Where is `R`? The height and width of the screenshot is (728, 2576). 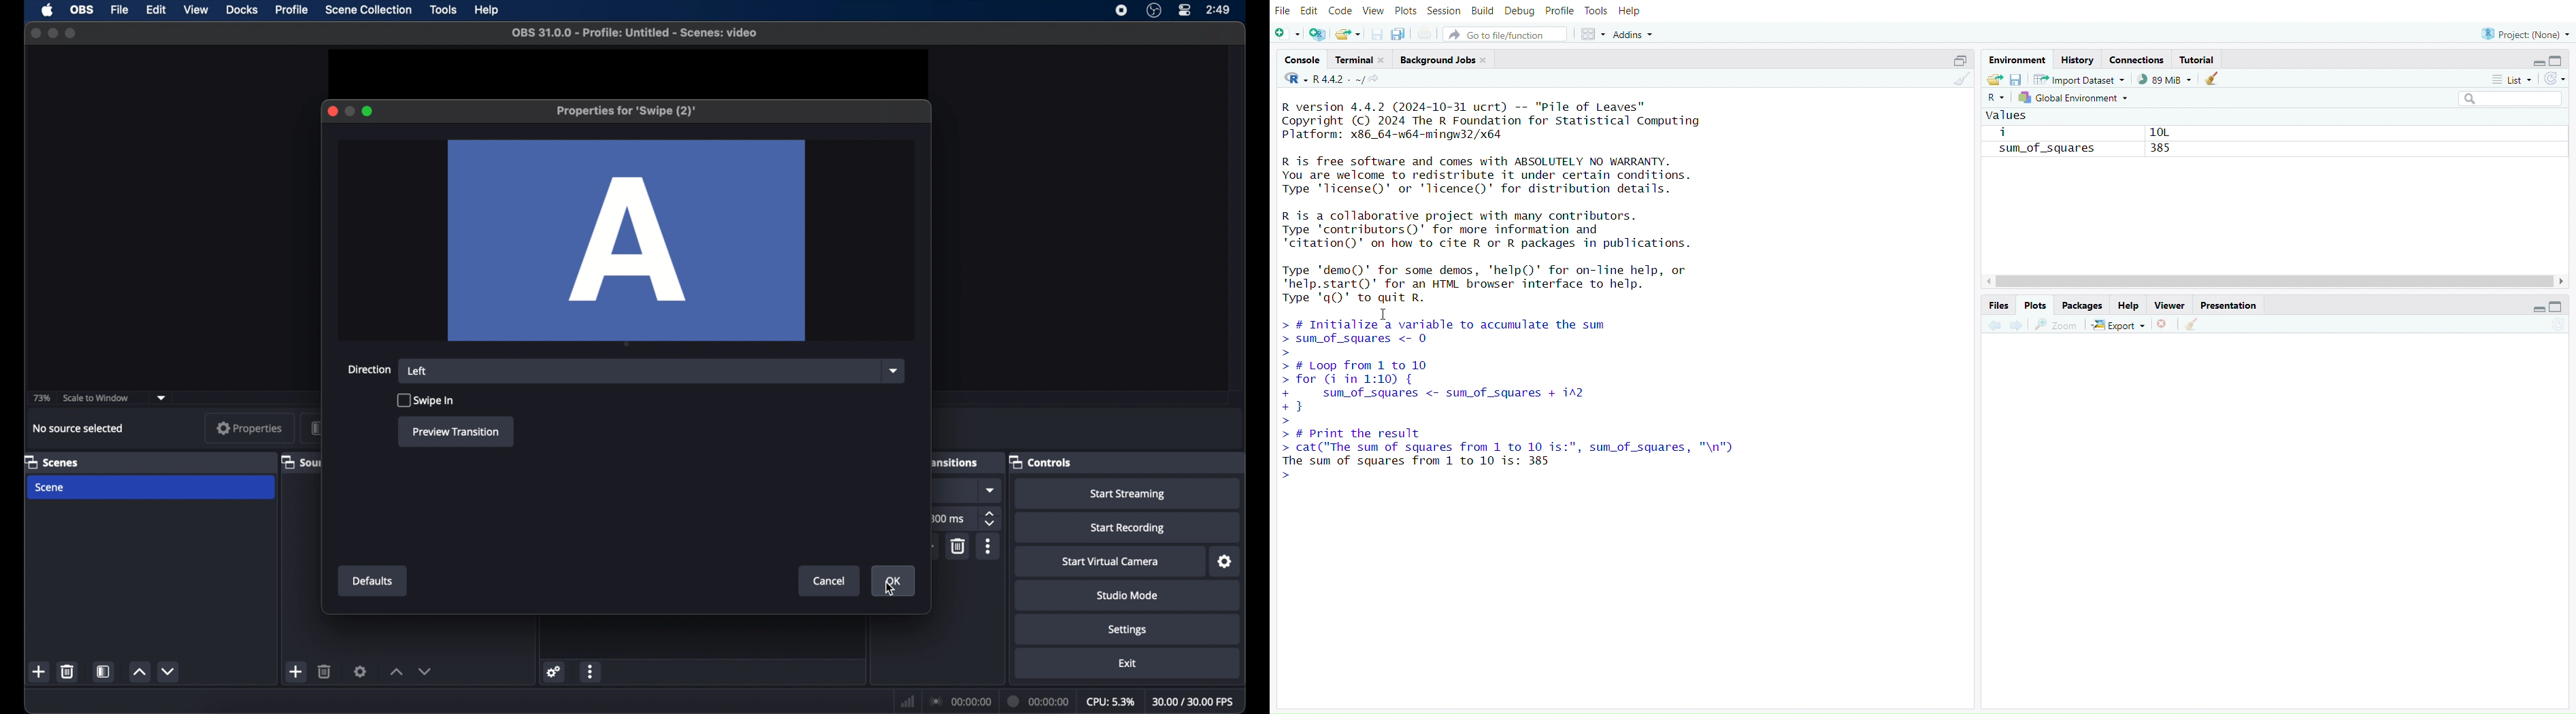 R is located at coordinates (1995, 99).